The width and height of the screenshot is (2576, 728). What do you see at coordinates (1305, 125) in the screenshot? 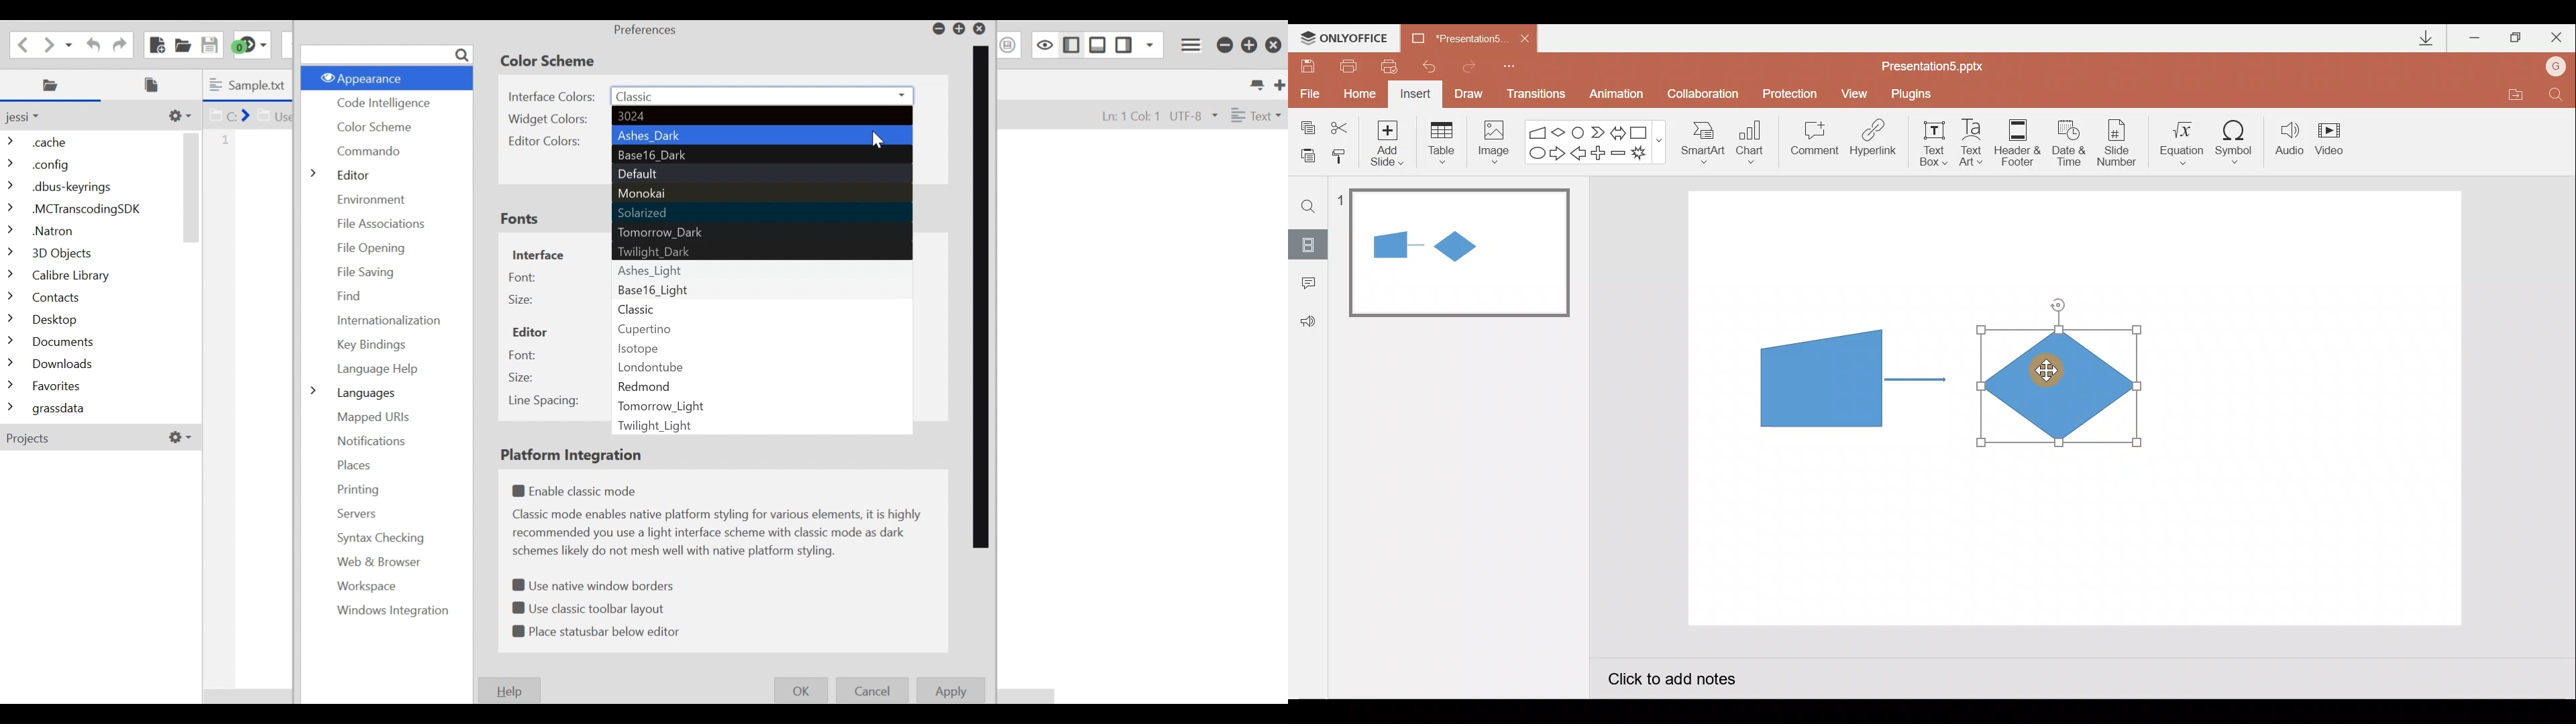
I see `Copy` at bounding box center [1305, 125].